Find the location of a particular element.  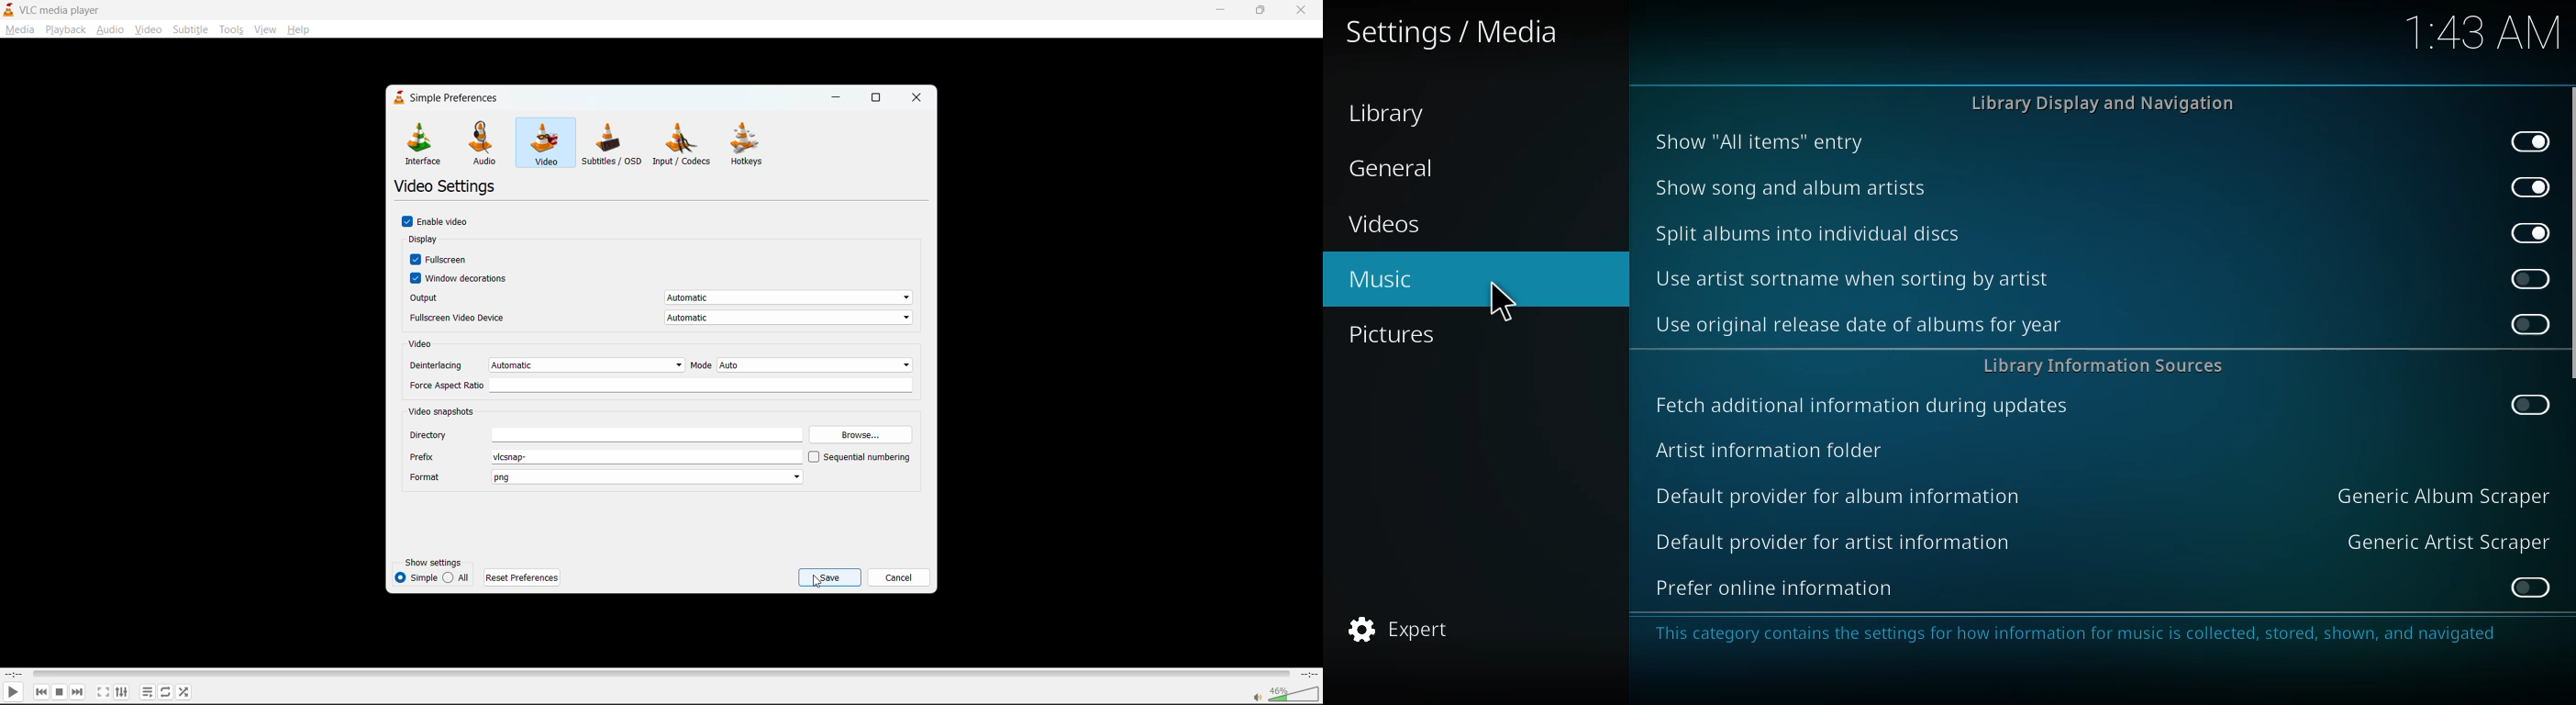

enabled is located at coordinates (2527, 230).